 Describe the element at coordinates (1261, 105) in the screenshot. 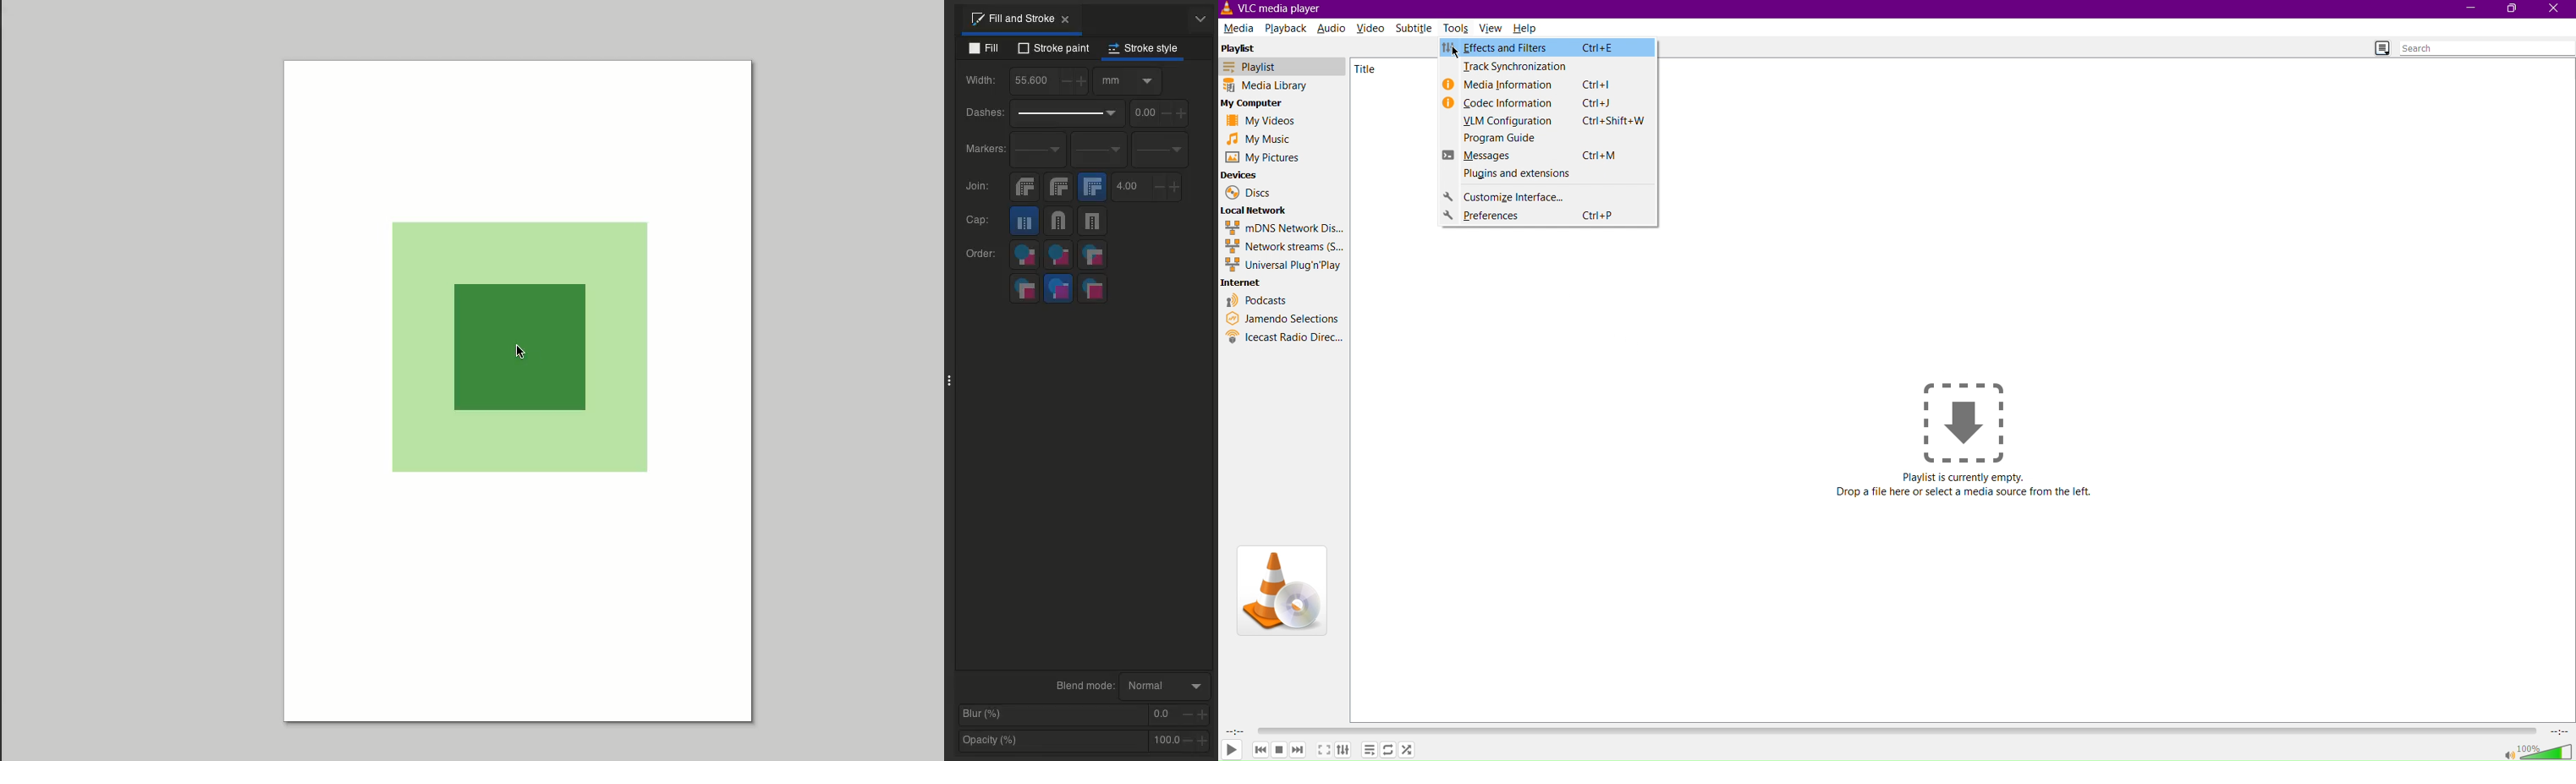

I see `My Computer` at that location.